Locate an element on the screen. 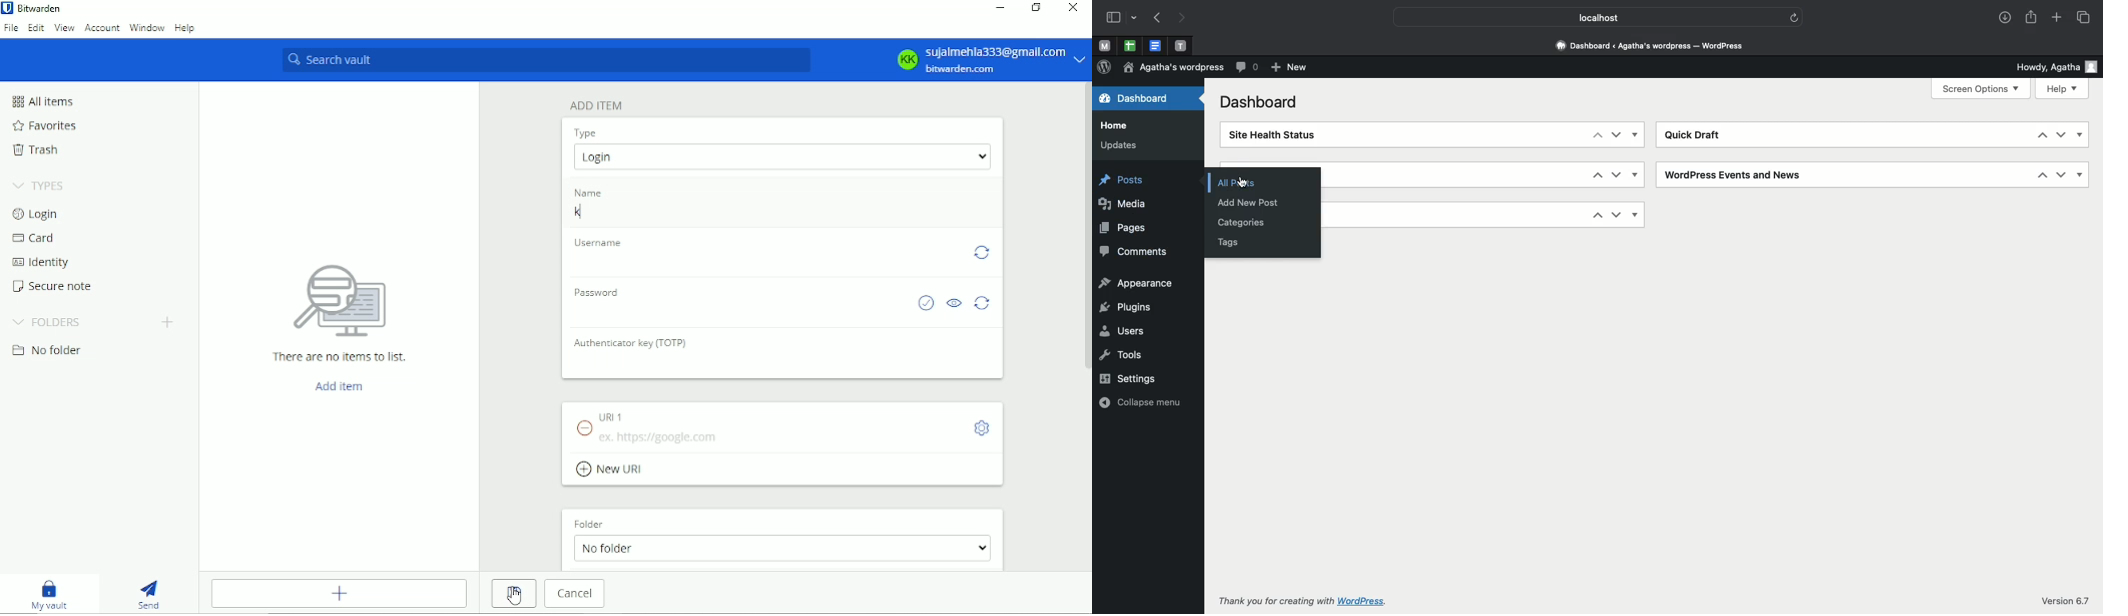 This screenshot has height=616, width=2128. Cancel is located at coordinates (575, 593).